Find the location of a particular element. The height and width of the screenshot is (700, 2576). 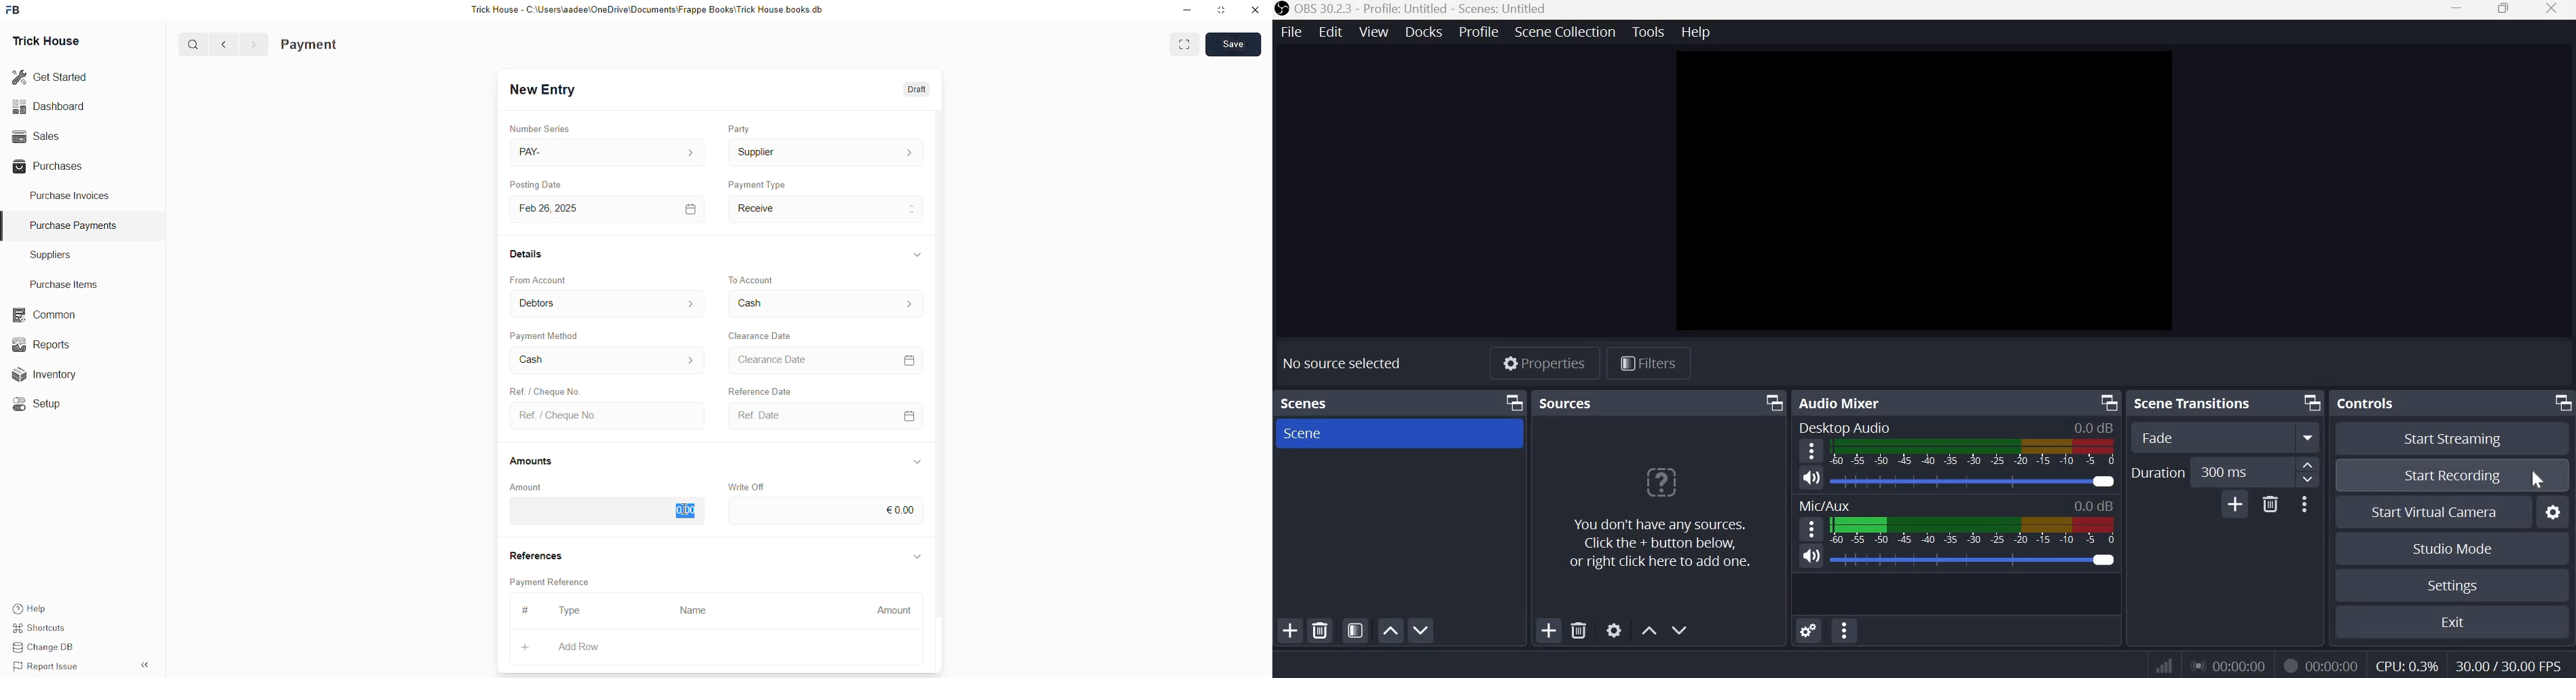

Payment Reference is located at coordinates (550, 581).